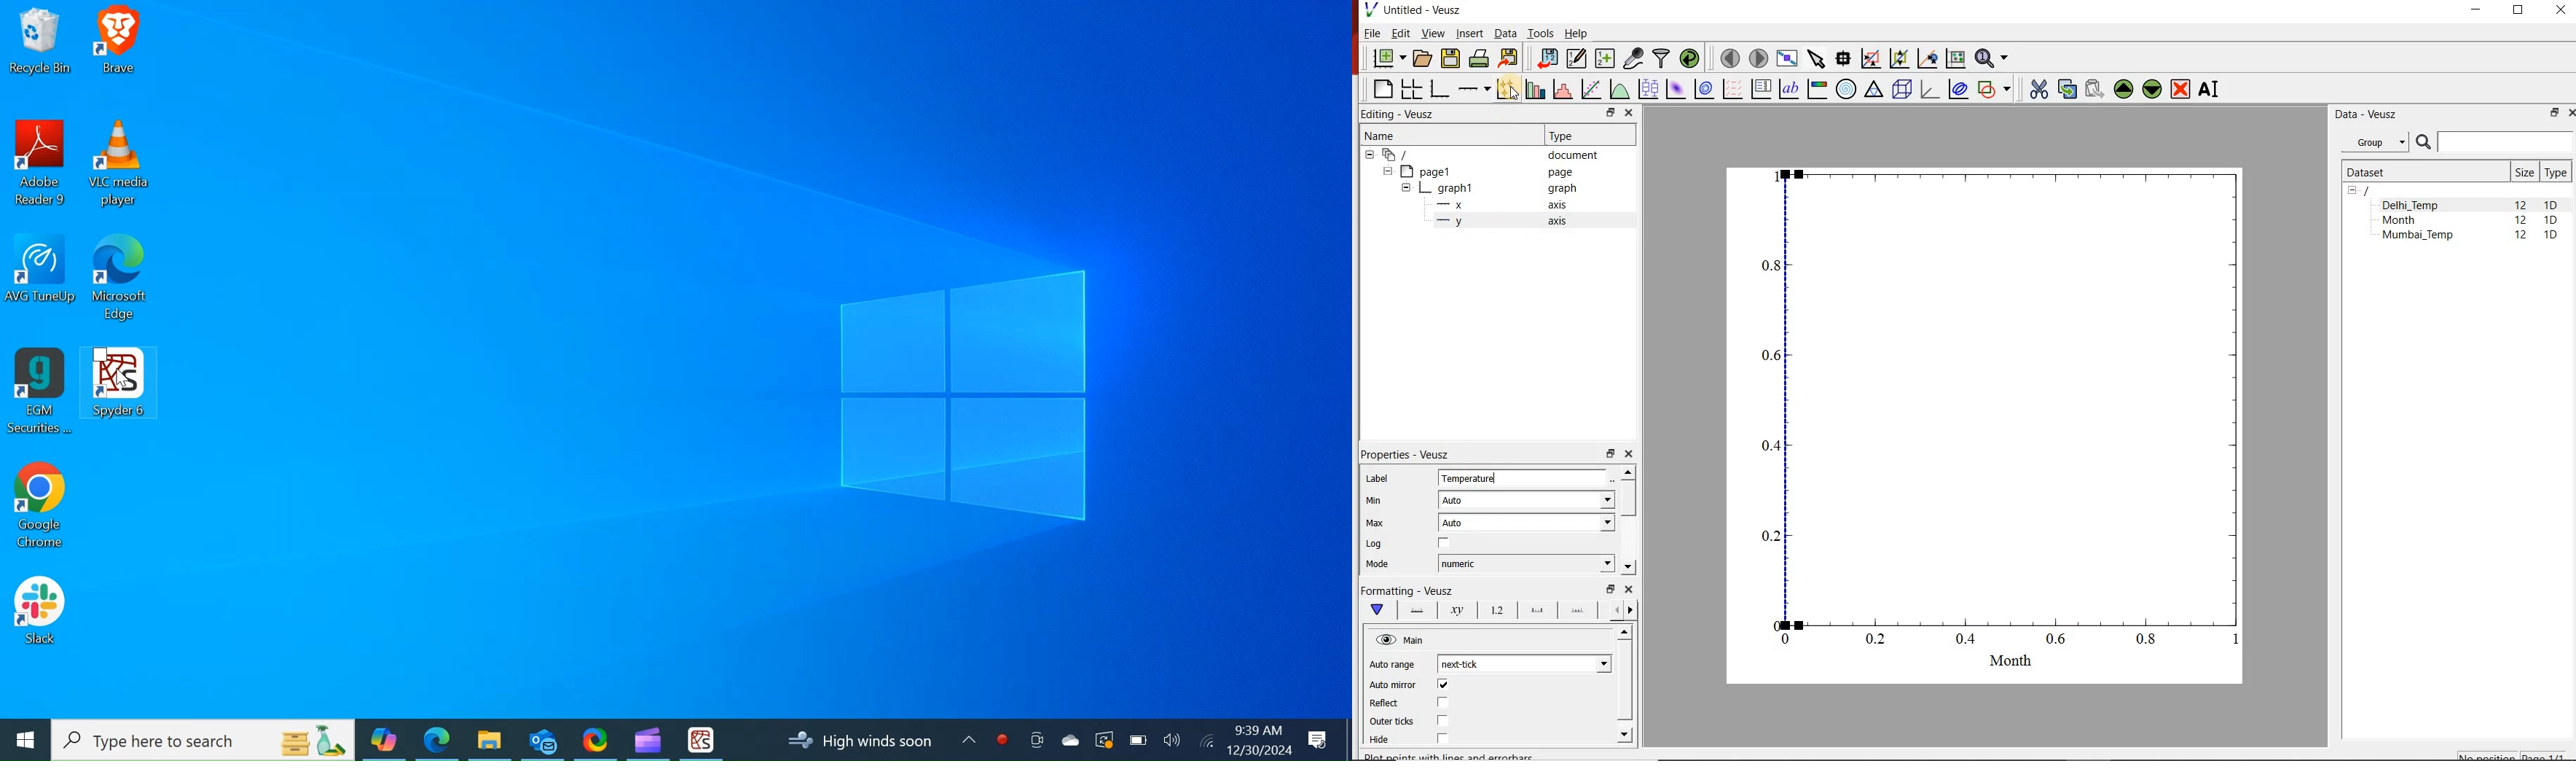 This screenshot has width=2576, height=784. What do you see at coordinates (204, 741) in the screenshot?
I see `type here to Search` at bounding box center [204, 741].